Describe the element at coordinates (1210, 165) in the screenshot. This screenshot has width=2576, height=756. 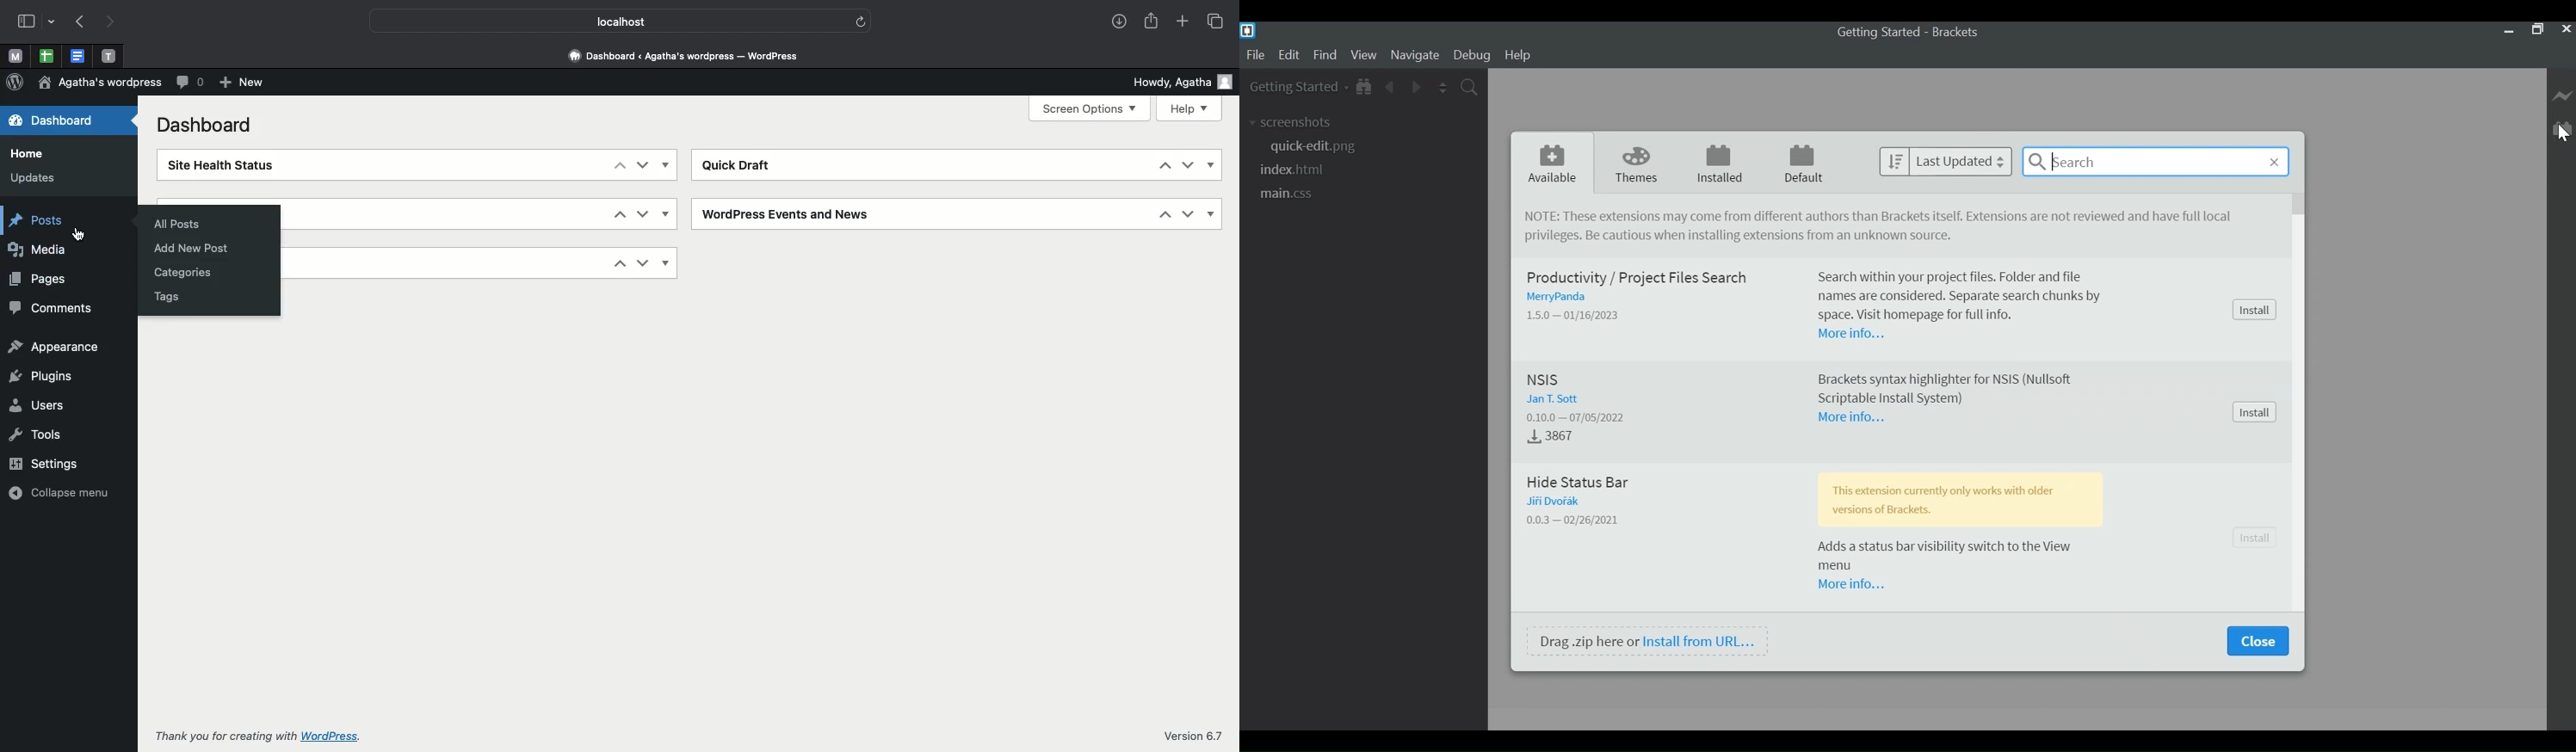
I see `Show` at that location.